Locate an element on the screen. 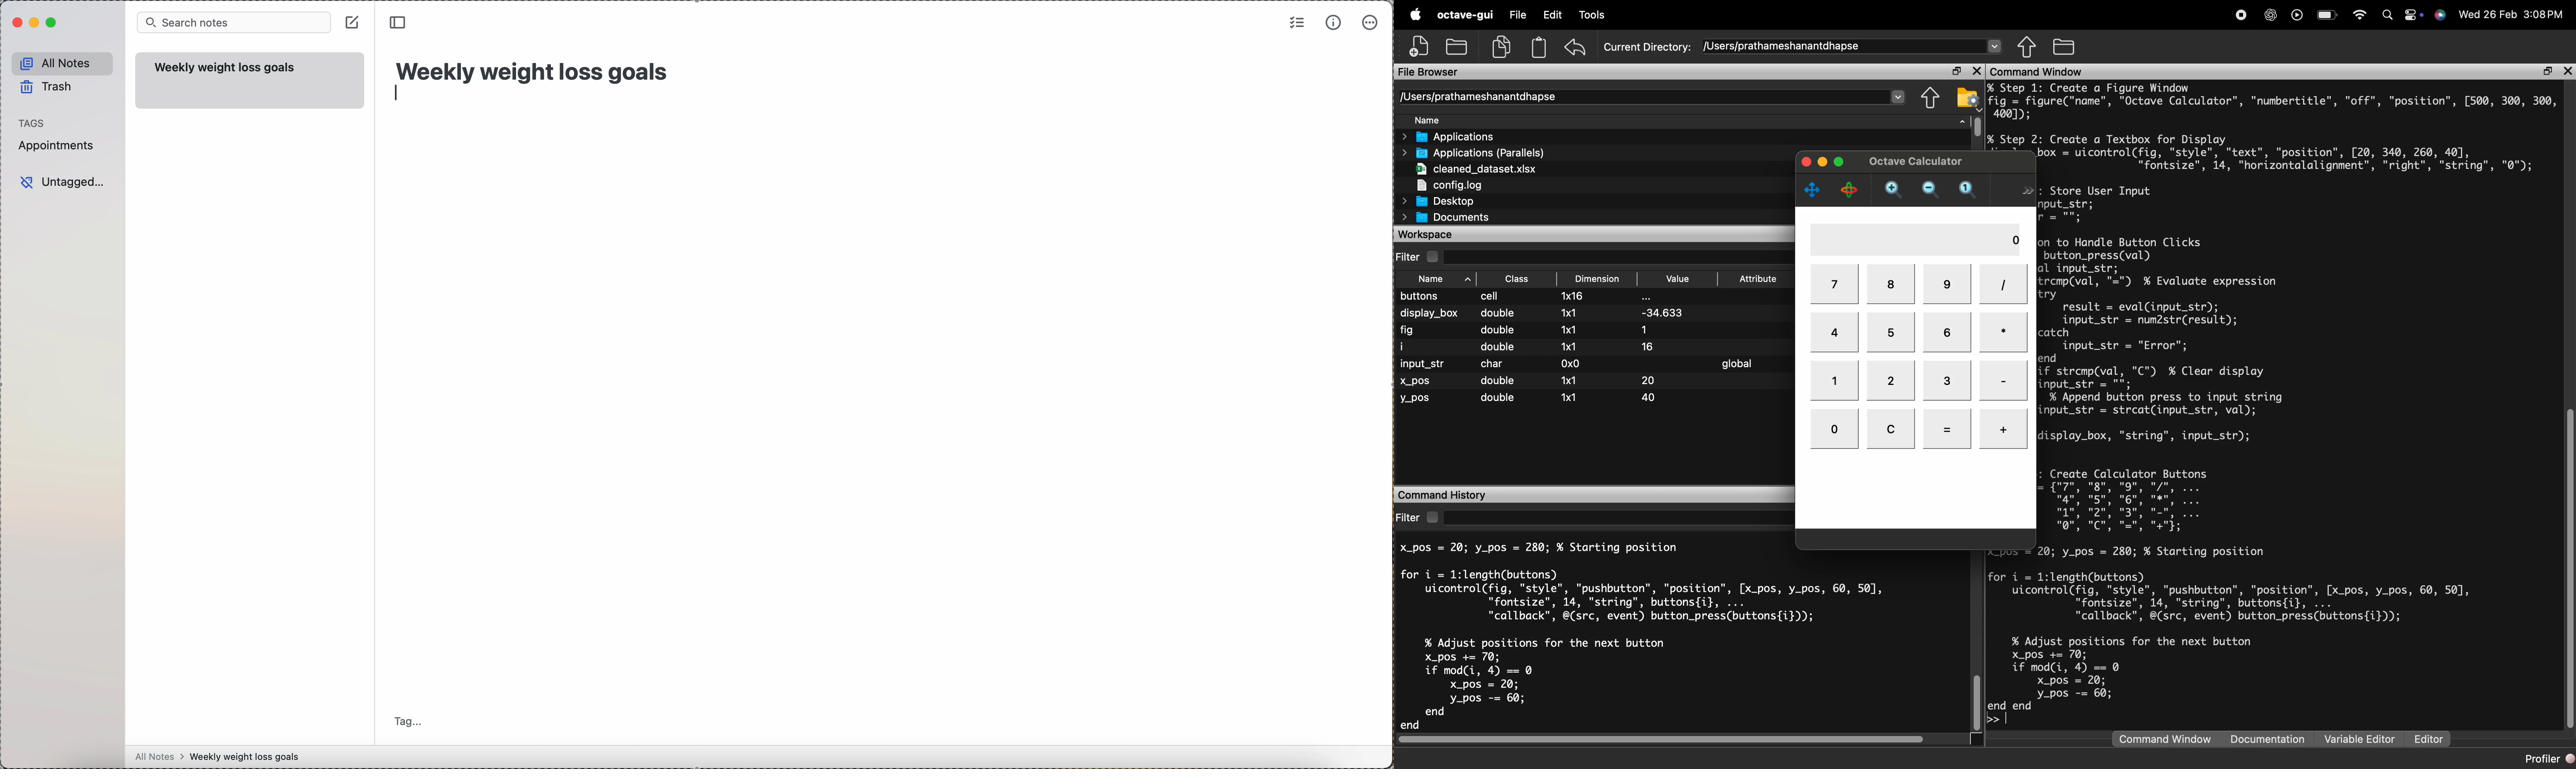 Image resolution: width=2576 pixels, height=784 pixels. metrics is located at coordinates (1333, 23).